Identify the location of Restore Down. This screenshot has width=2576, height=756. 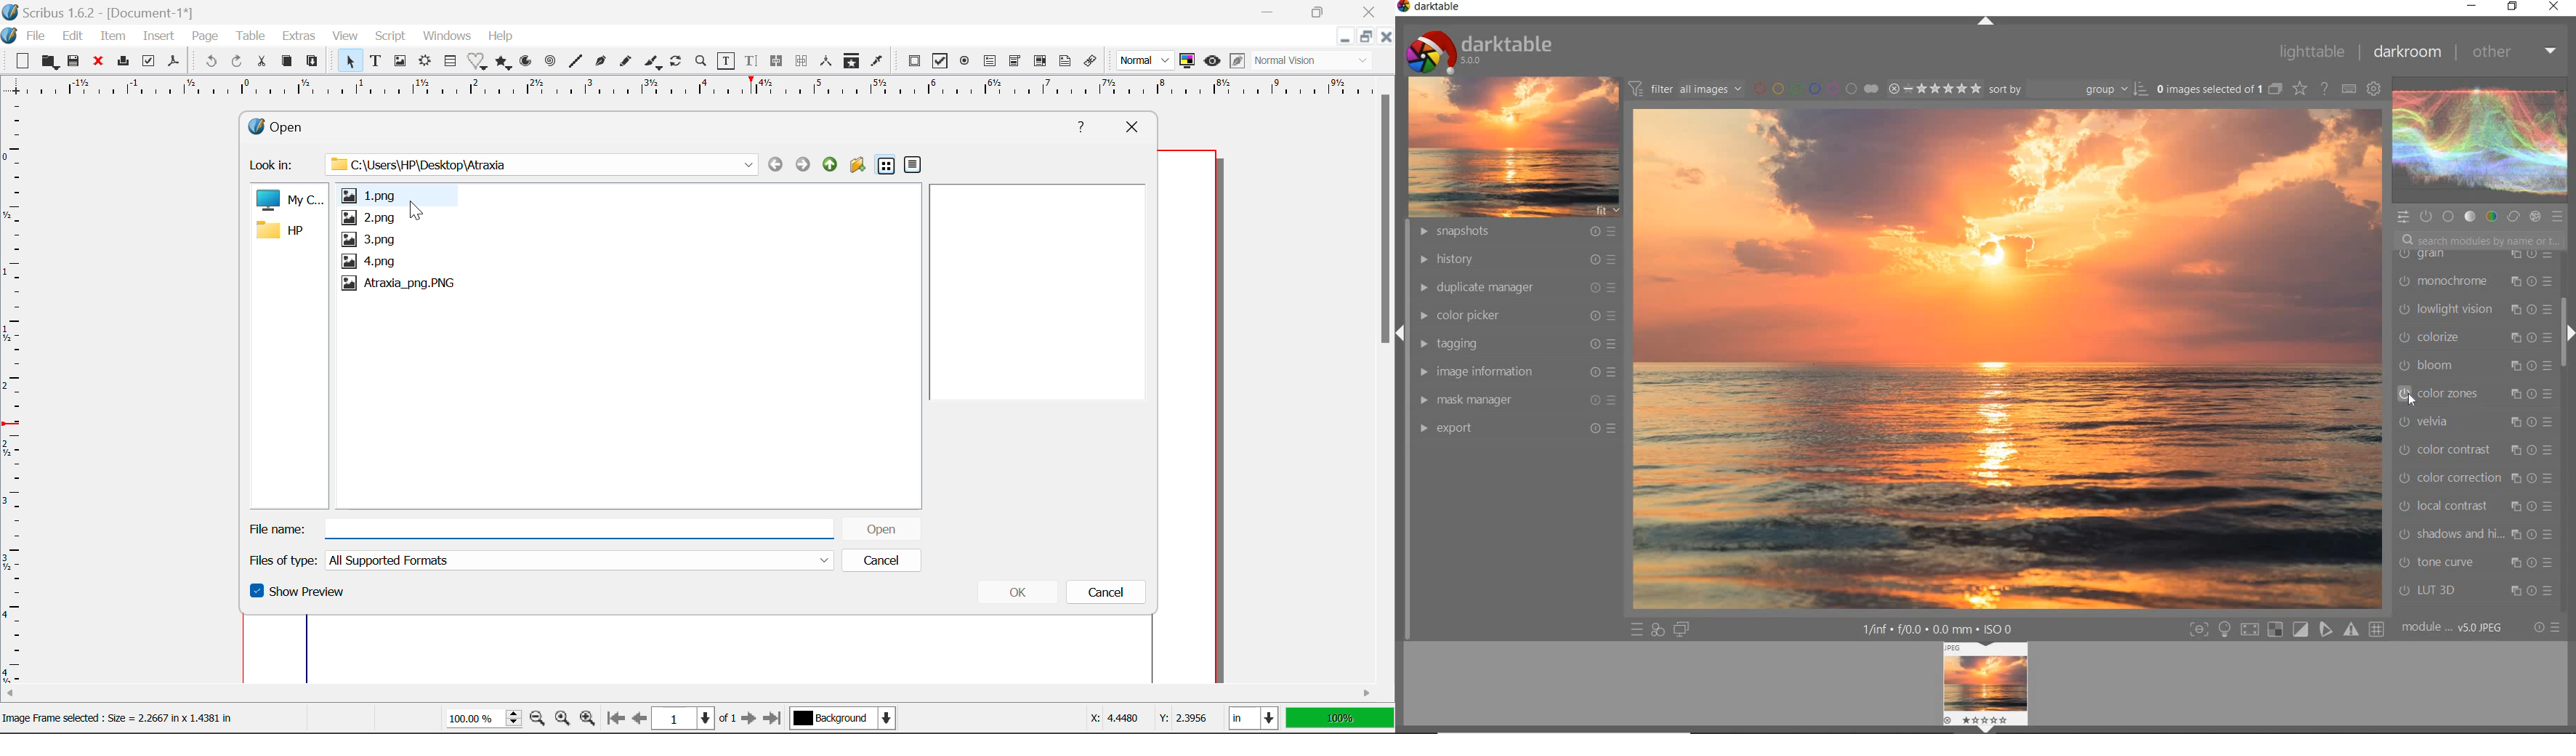
(1272, 11).